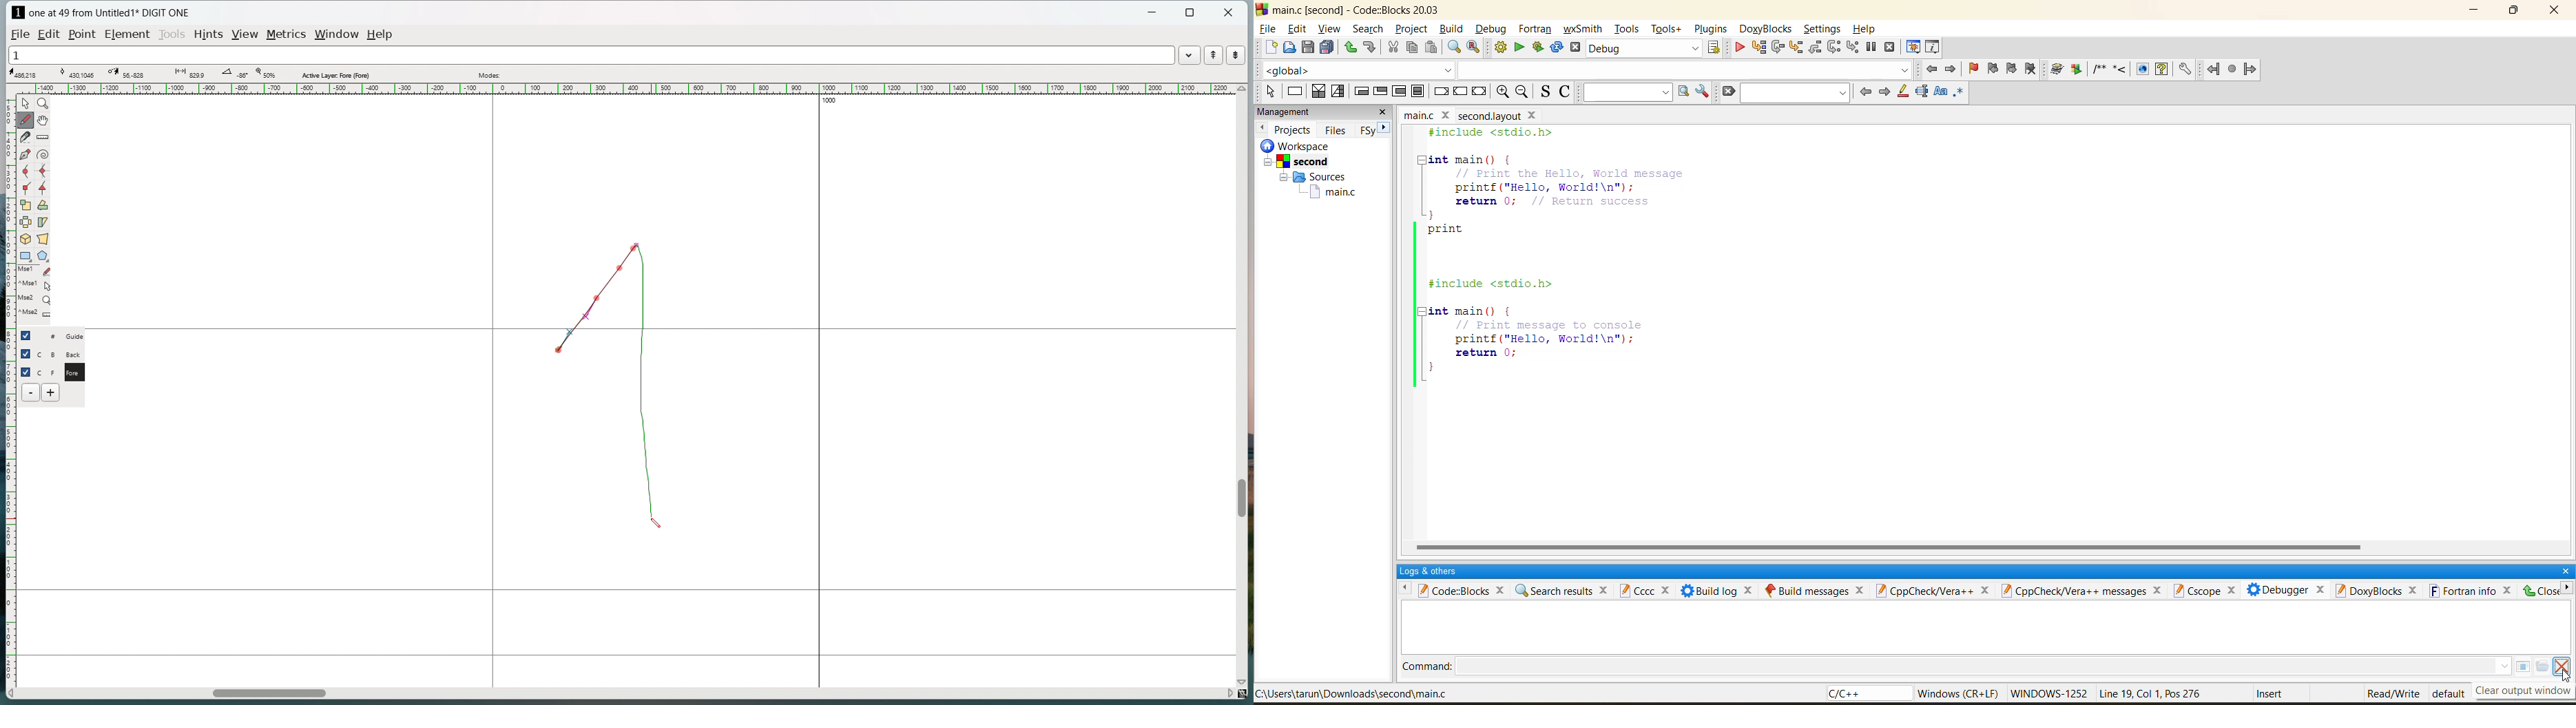 The image size is (2576, 728). I want to click on view, so click(1331, 30).